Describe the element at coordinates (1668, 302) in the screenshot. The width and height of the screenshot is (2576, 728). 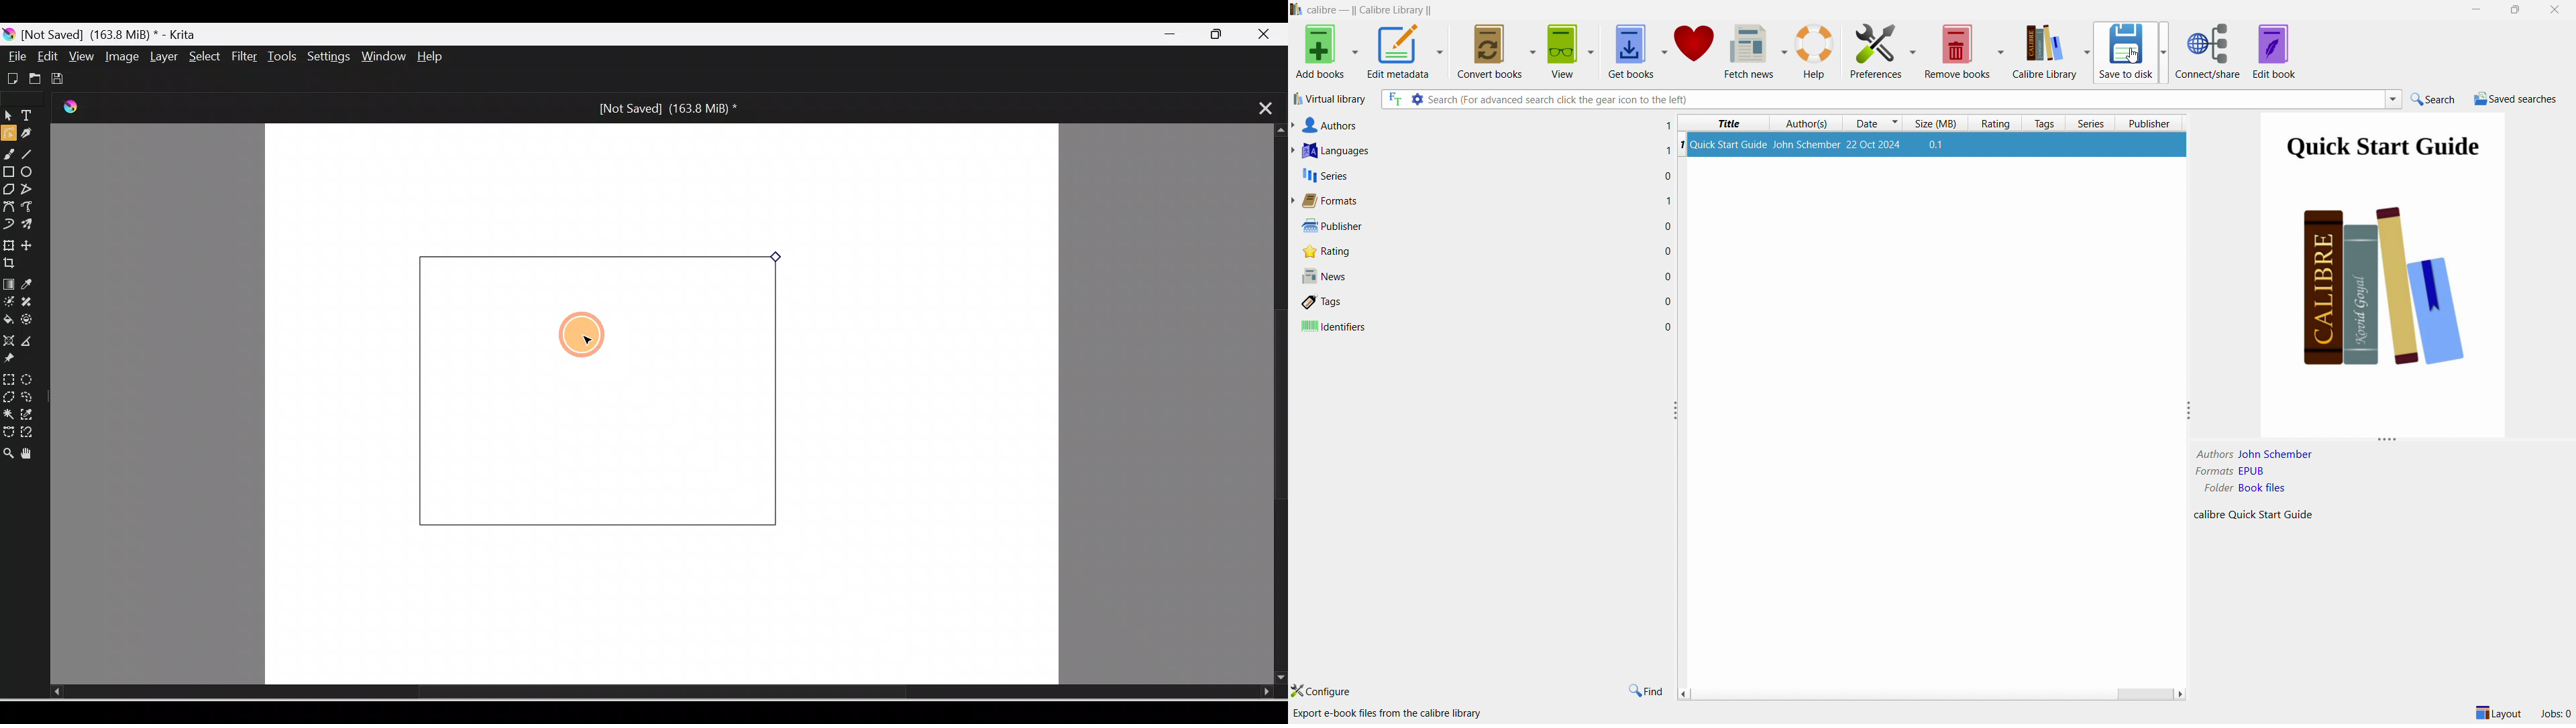
I see `0` at that location.